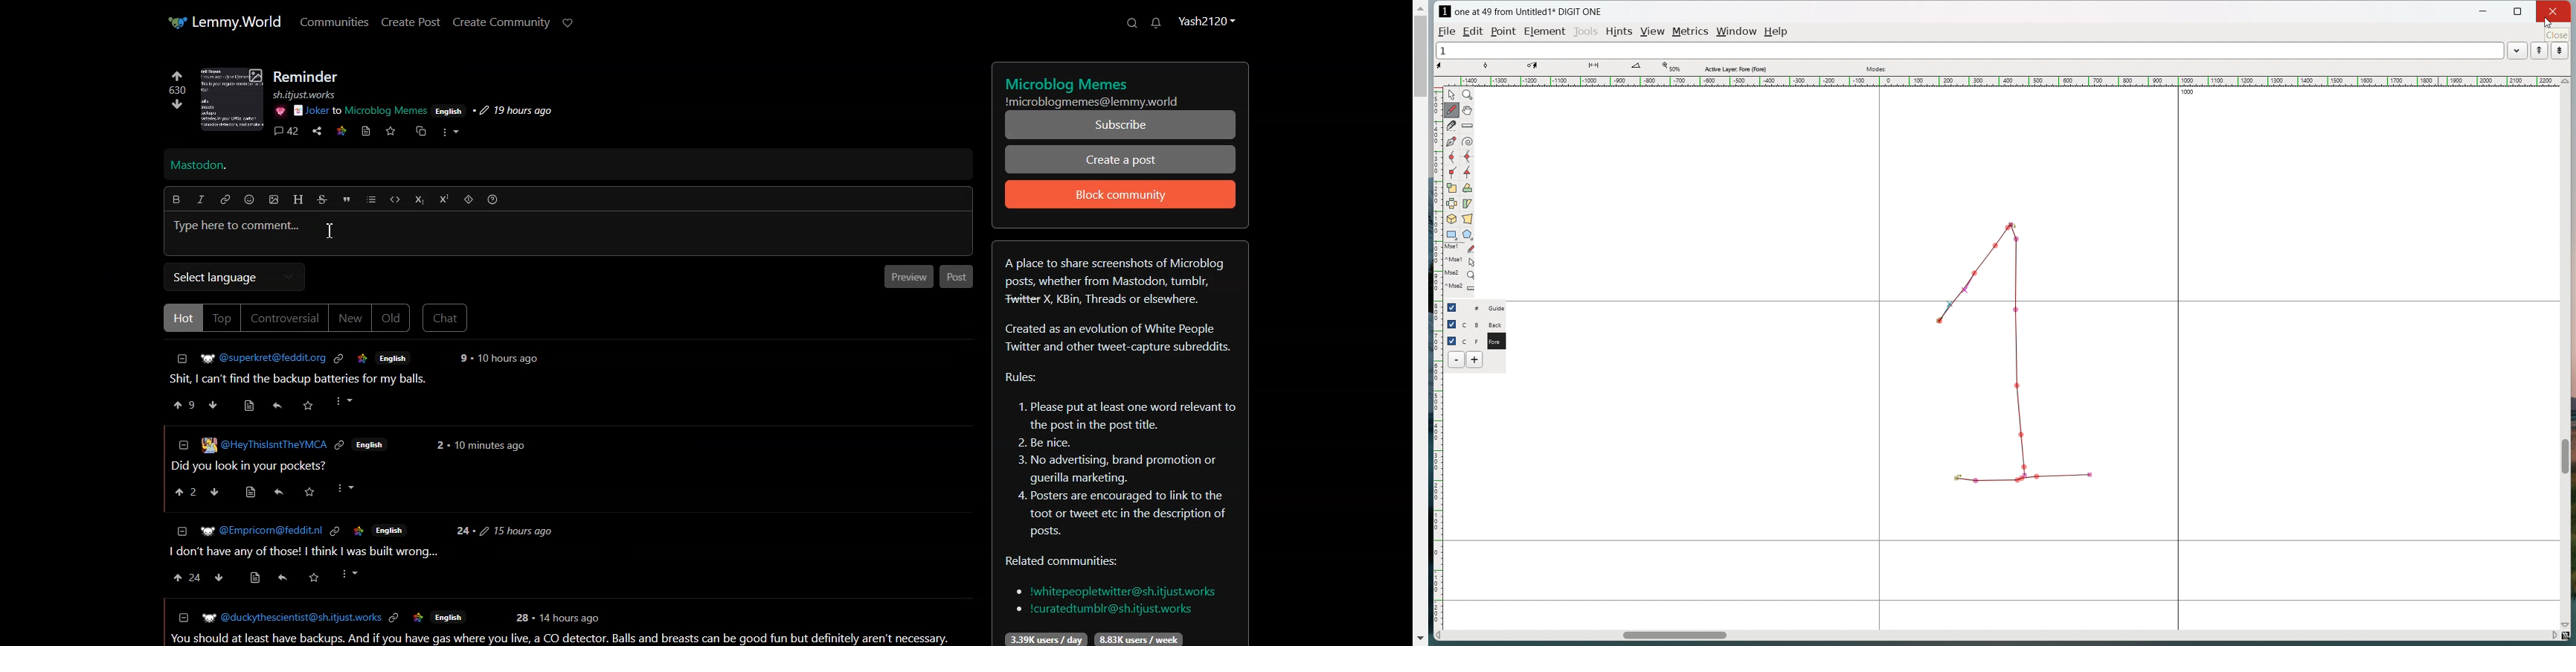 Image resolution: width=2576 pixels, height=672 pixels. What do you see at coordinates (182, 493) in the screenshot?
I see `» 2` at bounding box center [182, 493].